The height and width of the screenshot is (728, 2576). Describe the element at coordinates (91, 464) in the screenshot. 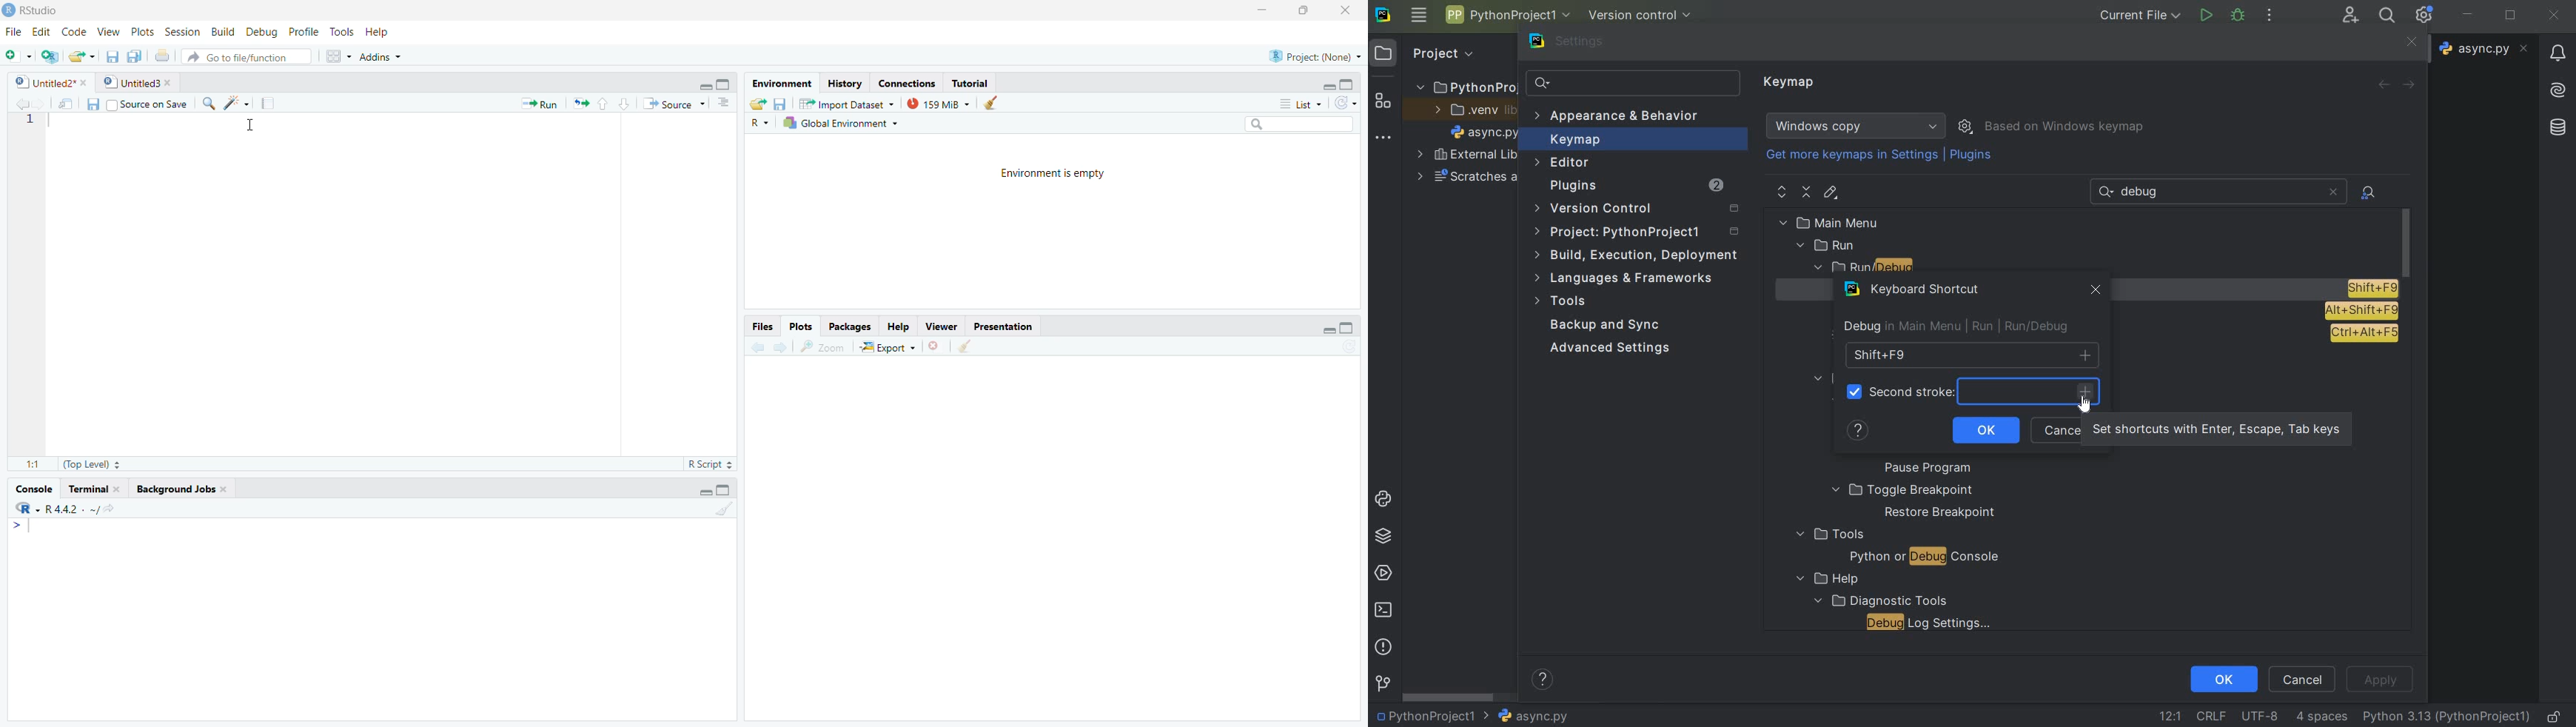

I see `(Top Level)` at that location.